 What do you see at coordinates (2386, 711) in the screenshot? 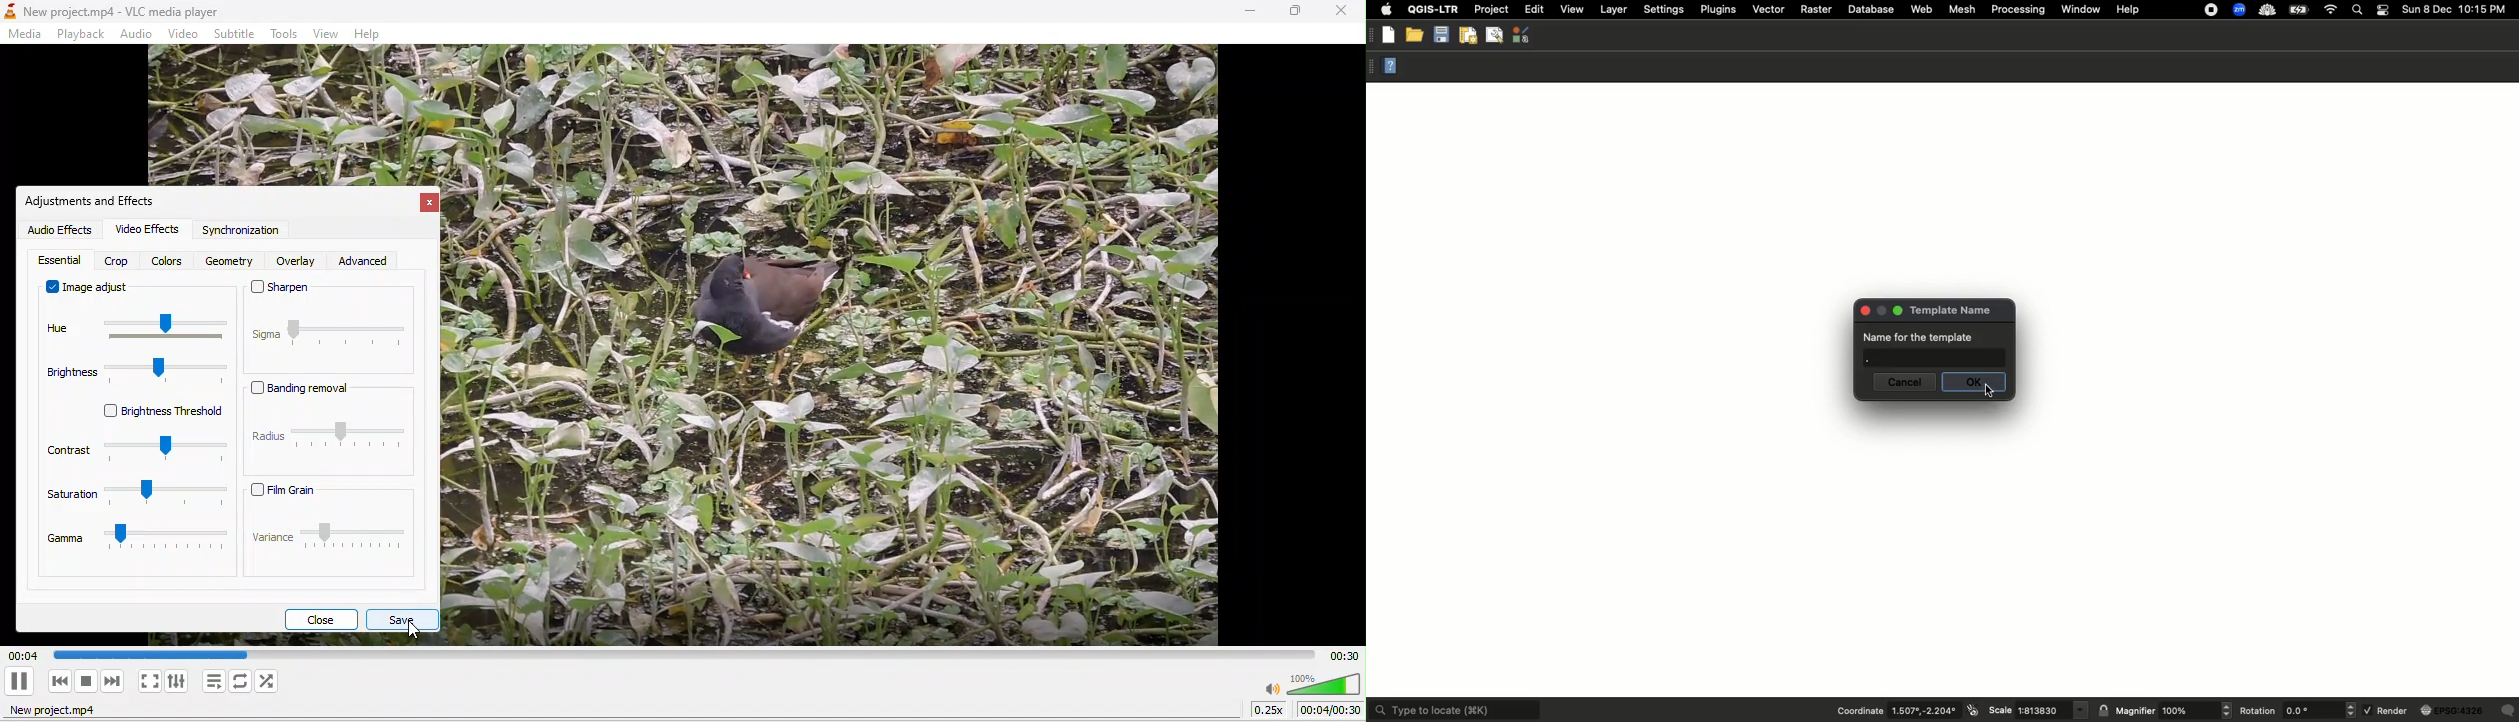
I see `Render` at bounding box center [2386, 711].